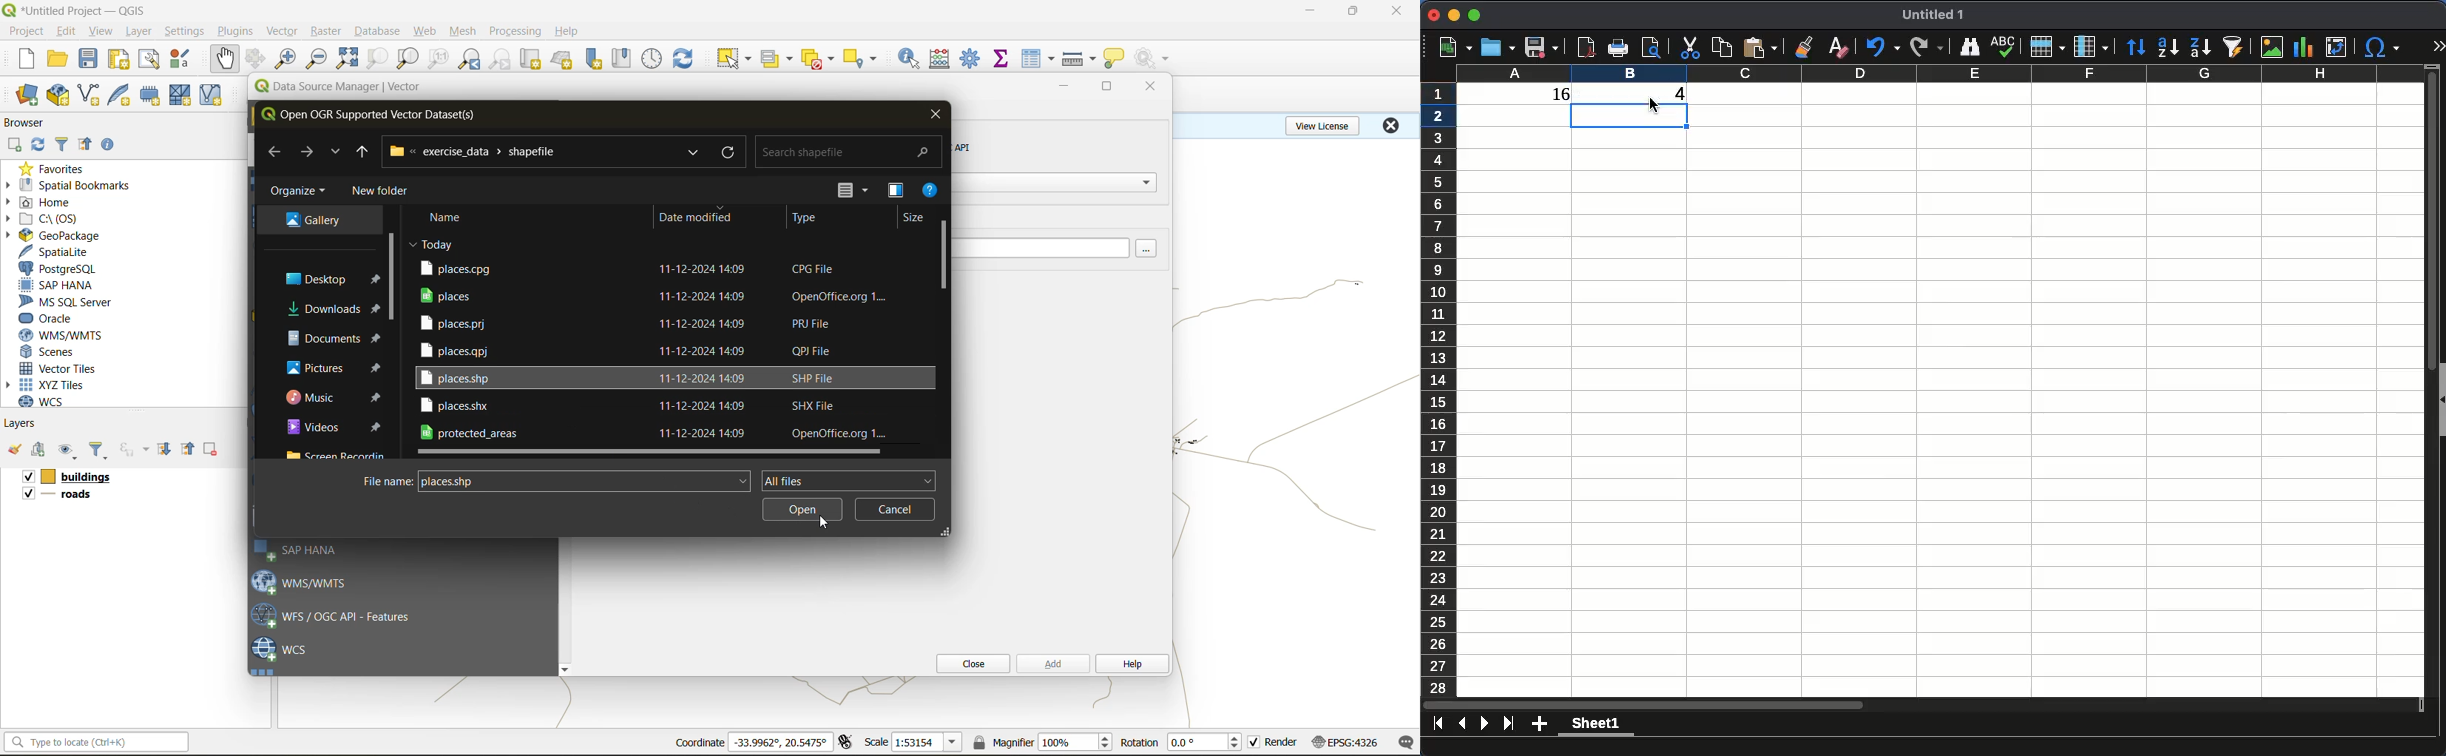 The height and width of the screenshot is (756, 2464). What do you see at coordinates (876, 741) in the screenshot?
I see `scale` at bounding box center [876, 741].